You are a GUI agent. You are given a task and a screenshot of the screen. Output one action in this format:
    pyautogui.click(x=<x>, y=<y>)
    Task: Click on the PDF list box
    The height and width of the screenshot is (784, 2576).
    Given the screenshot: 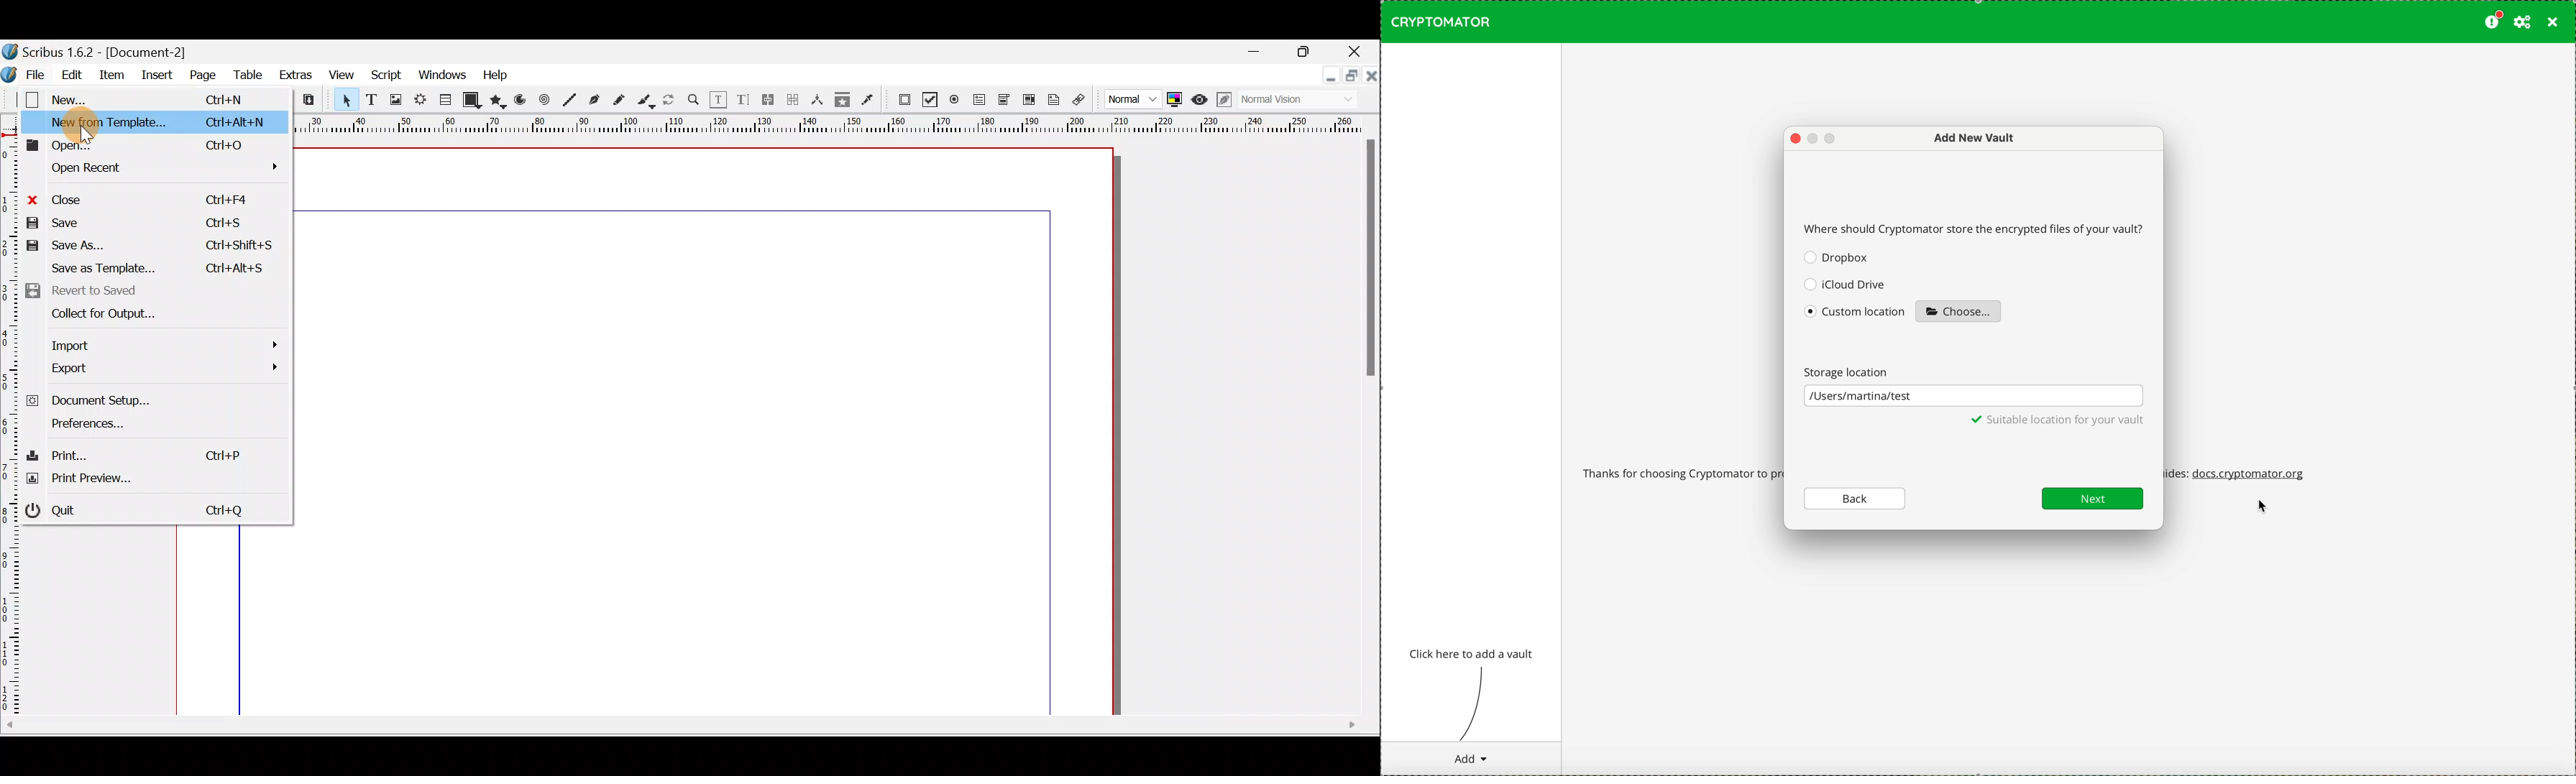 What is the action you would take?
    pyautogui.click(x=1026, y=101)
    